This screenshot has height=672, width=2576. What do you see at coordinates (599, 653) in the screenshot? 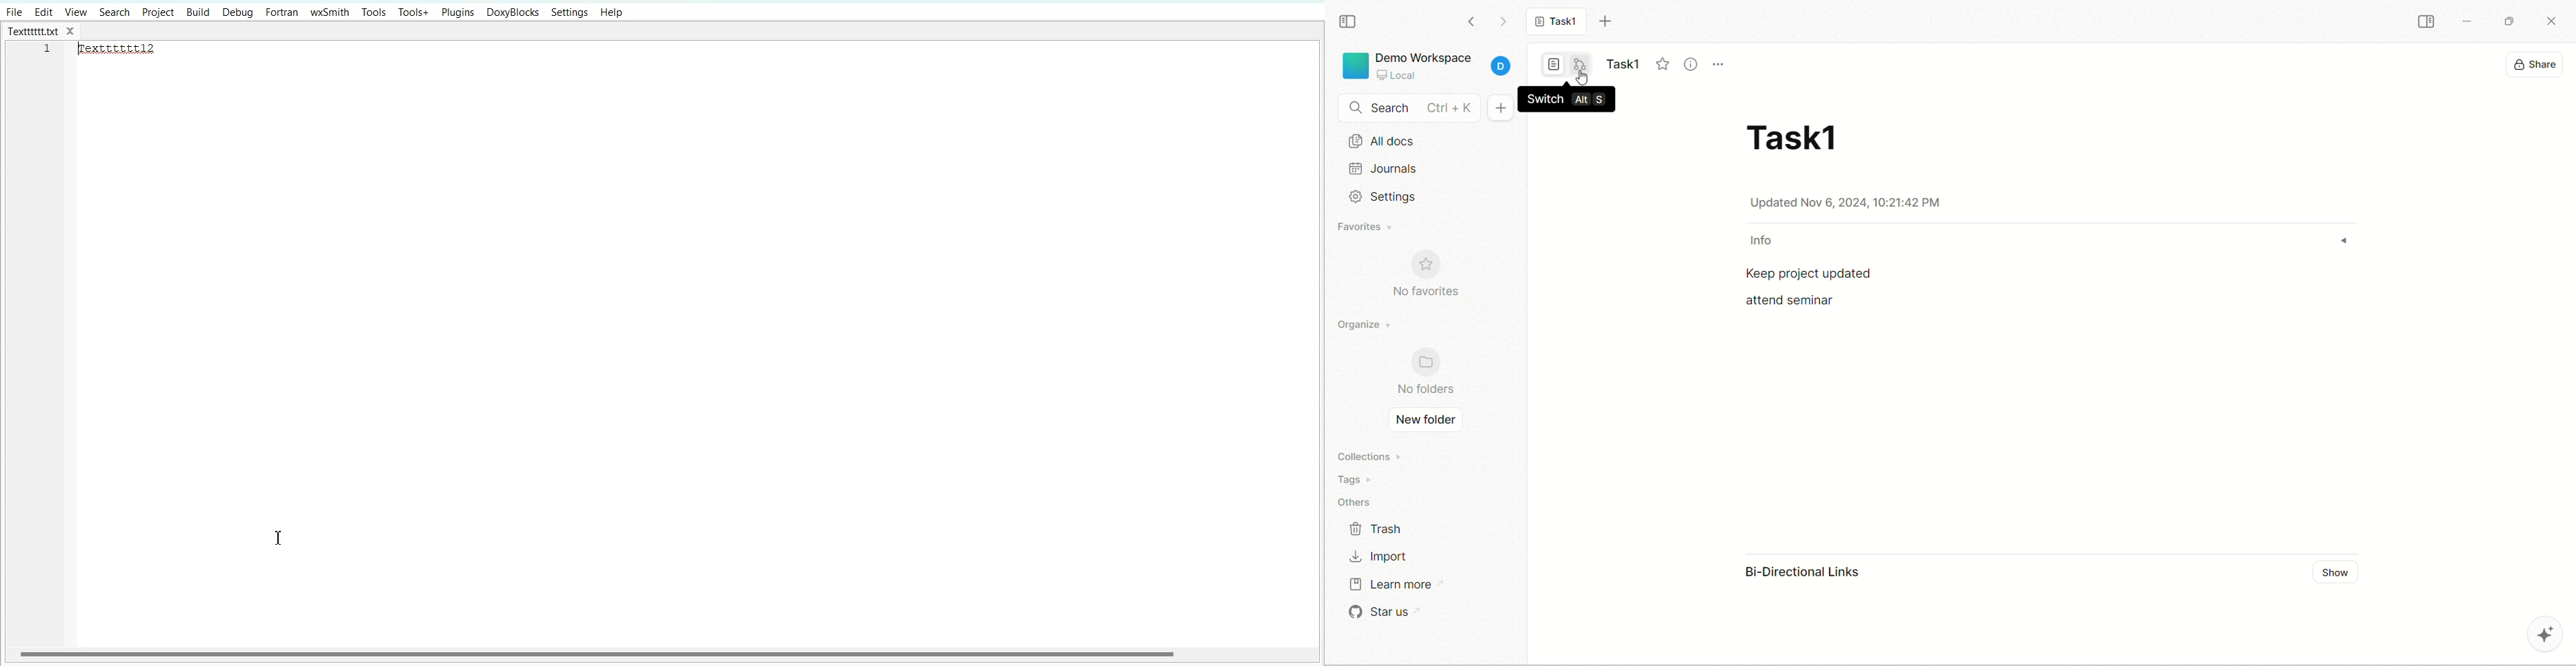
I see `Horizontal scroll bar` at bounding box center [599, 653].